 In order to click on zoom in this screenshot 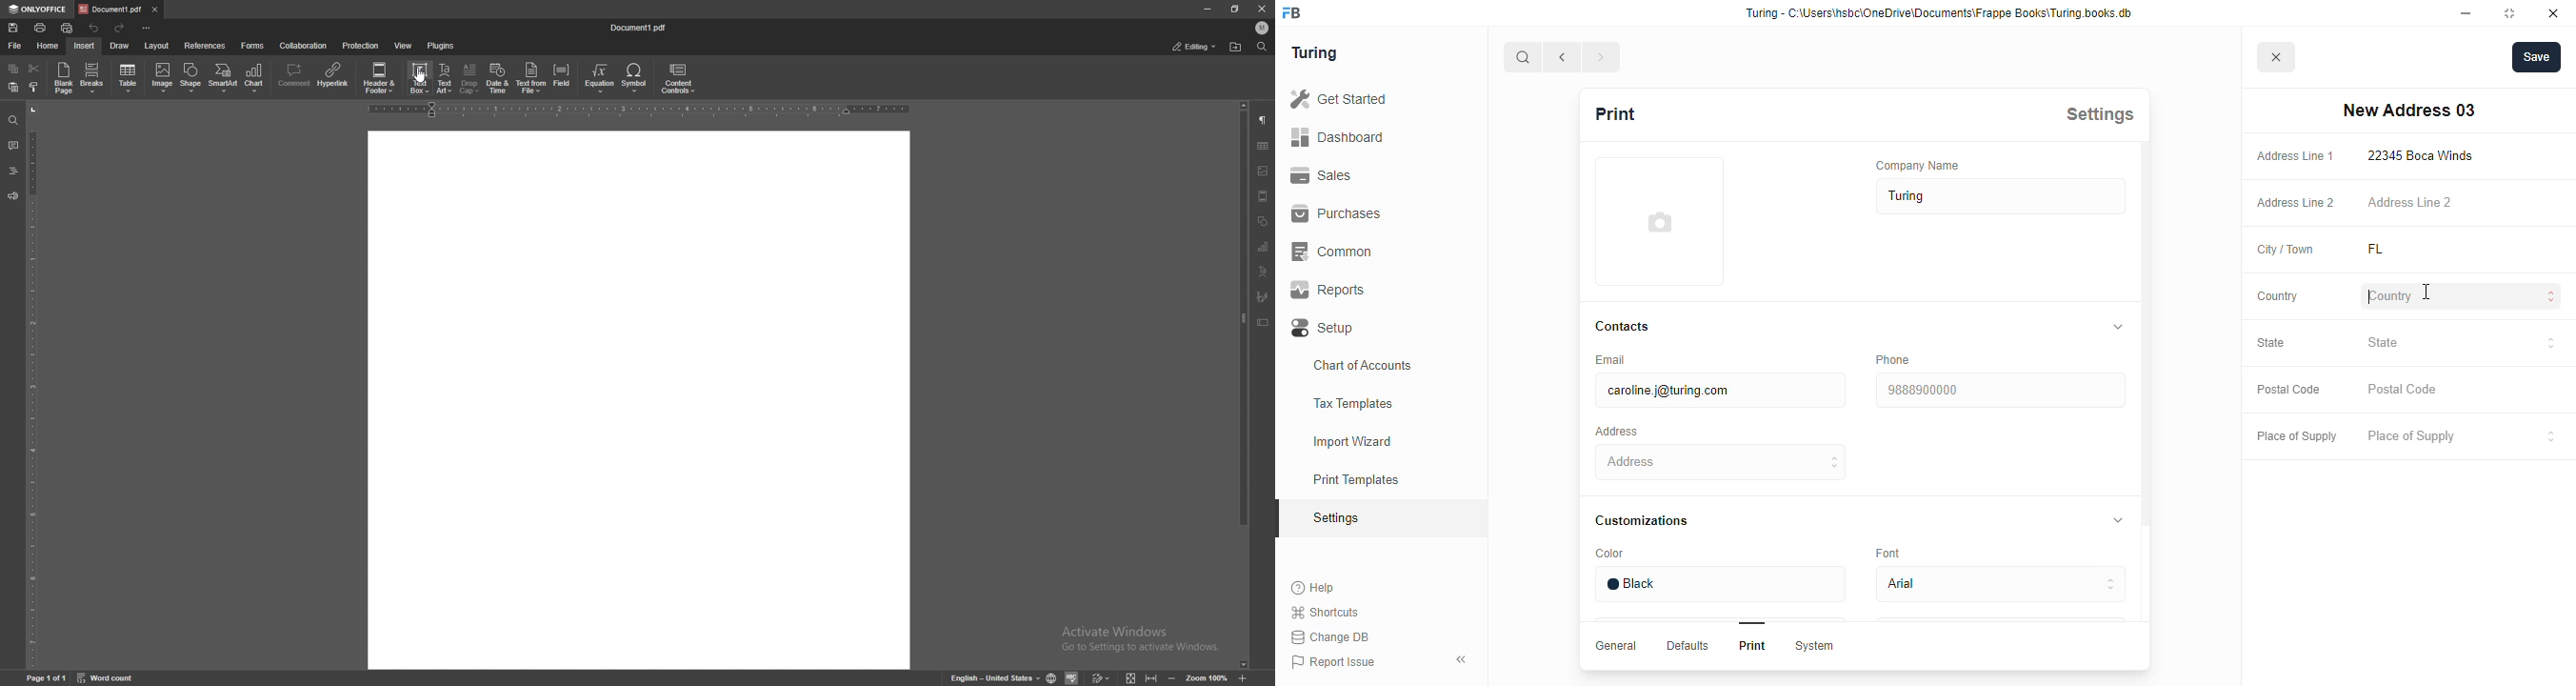, I will do `click(1207, 679)`.